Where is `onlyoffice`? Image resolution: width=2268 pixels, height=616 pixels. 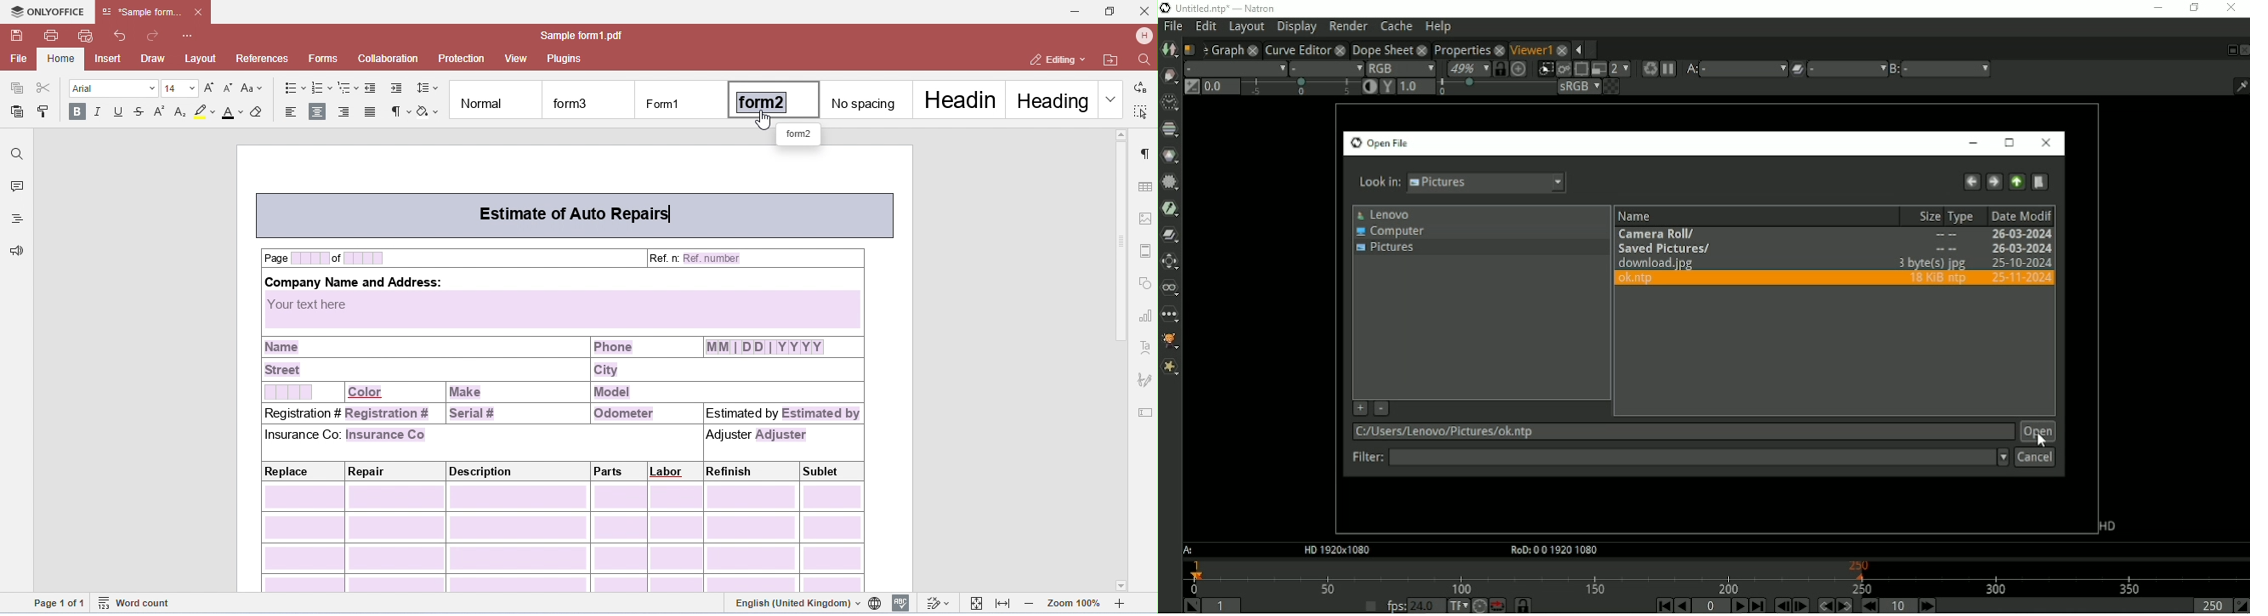
onlyoffice is located at coordinates (46, 11).